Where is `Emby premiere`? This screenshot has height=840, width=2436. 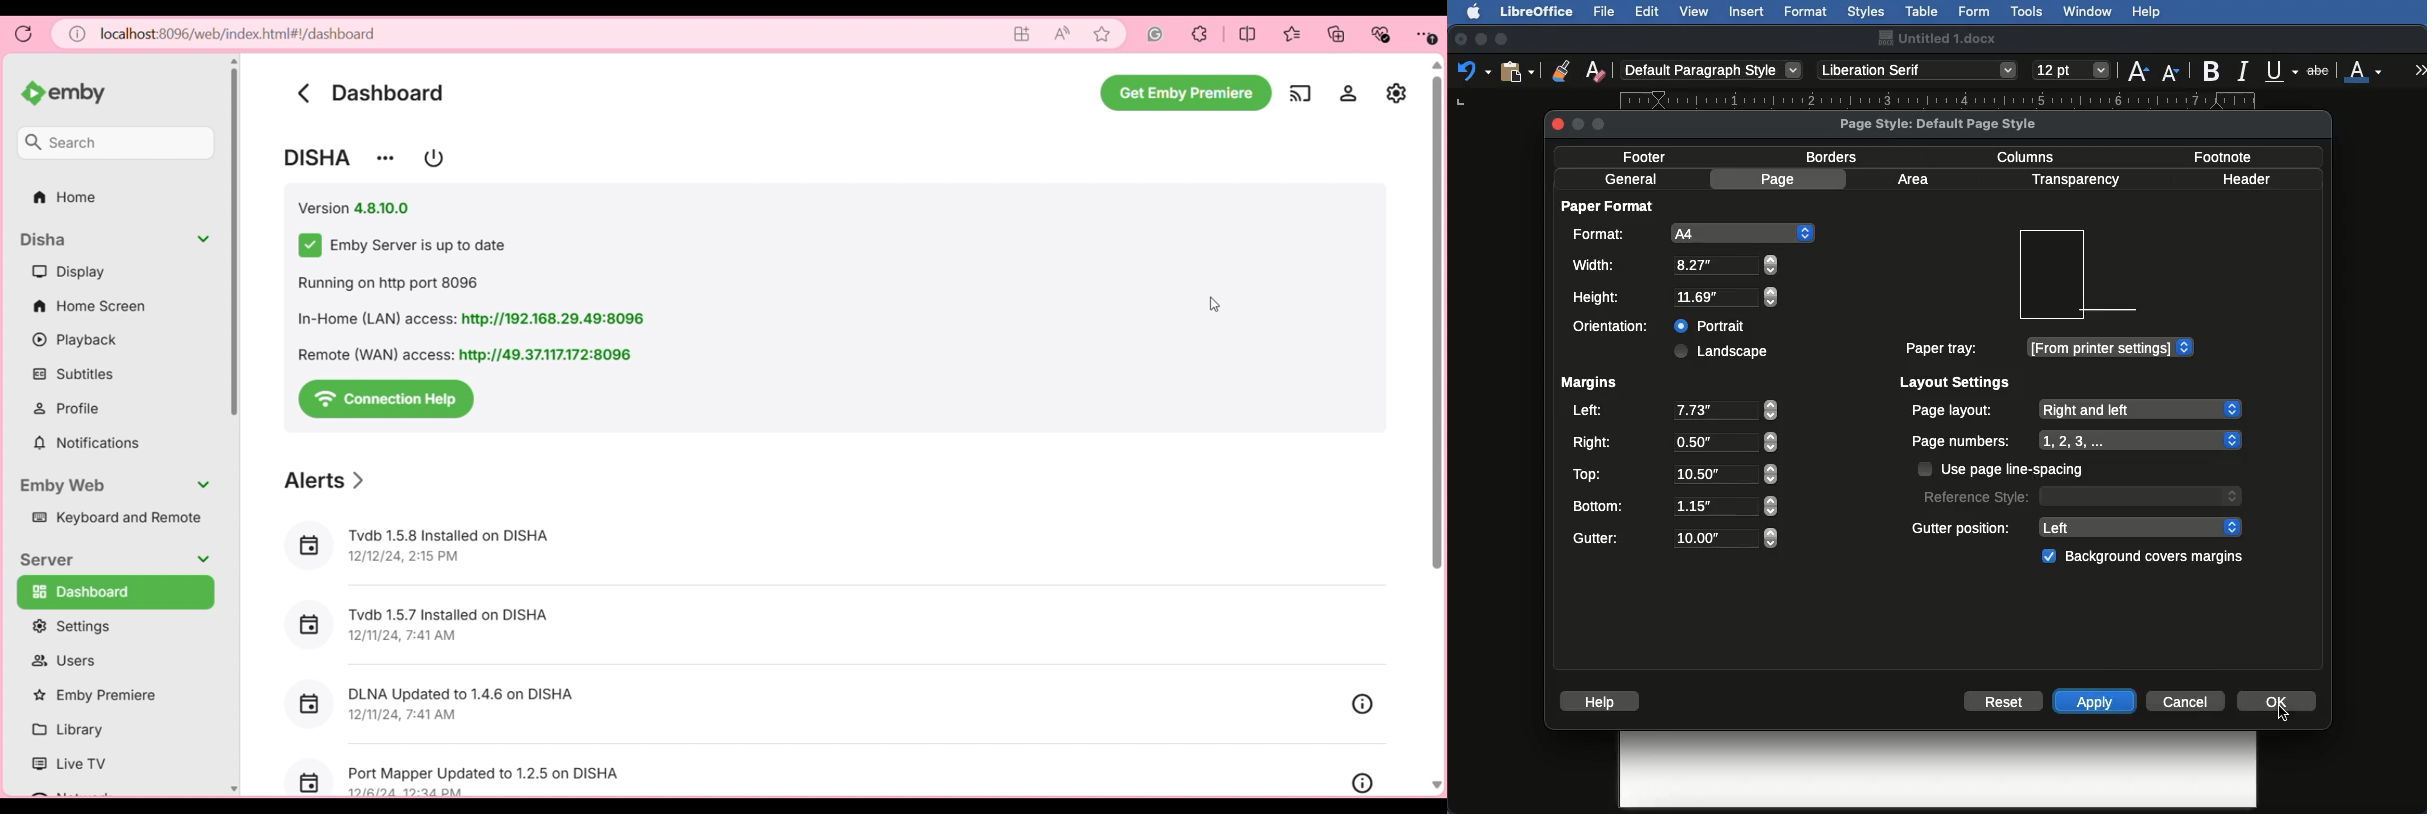
Emby premiere is located at coordinates (109, 696).